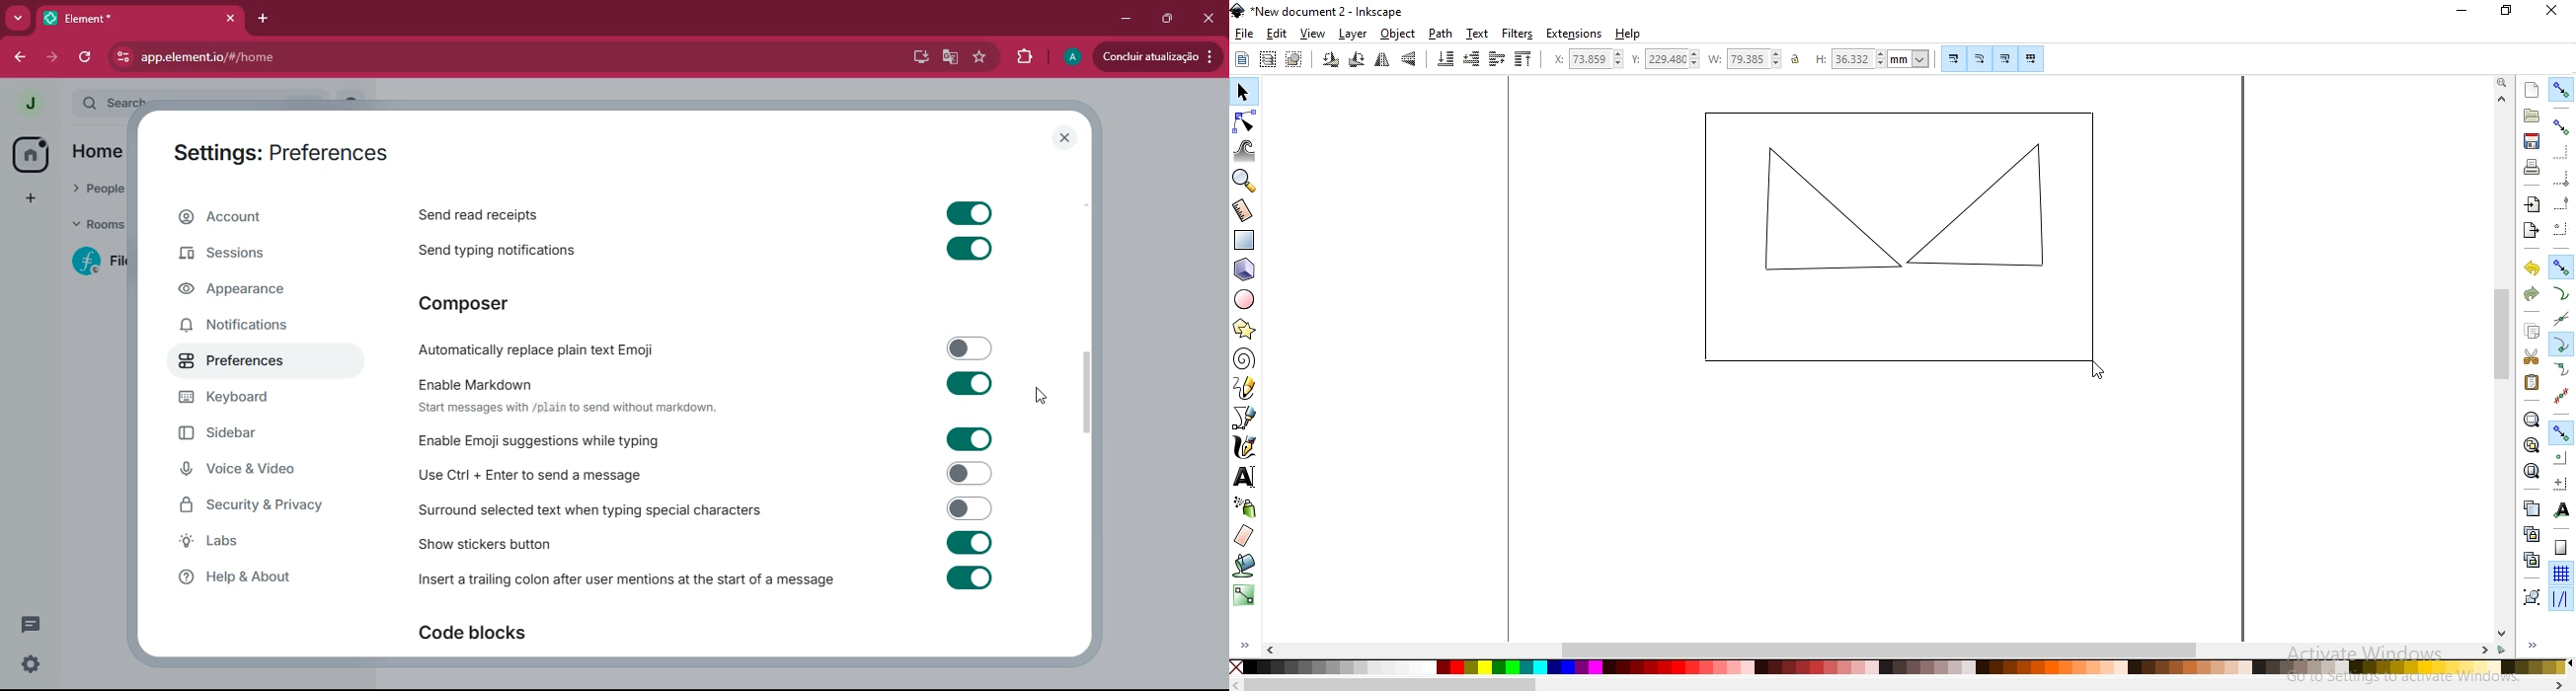  I want to click on use ctrl enter, so click(535, 474).